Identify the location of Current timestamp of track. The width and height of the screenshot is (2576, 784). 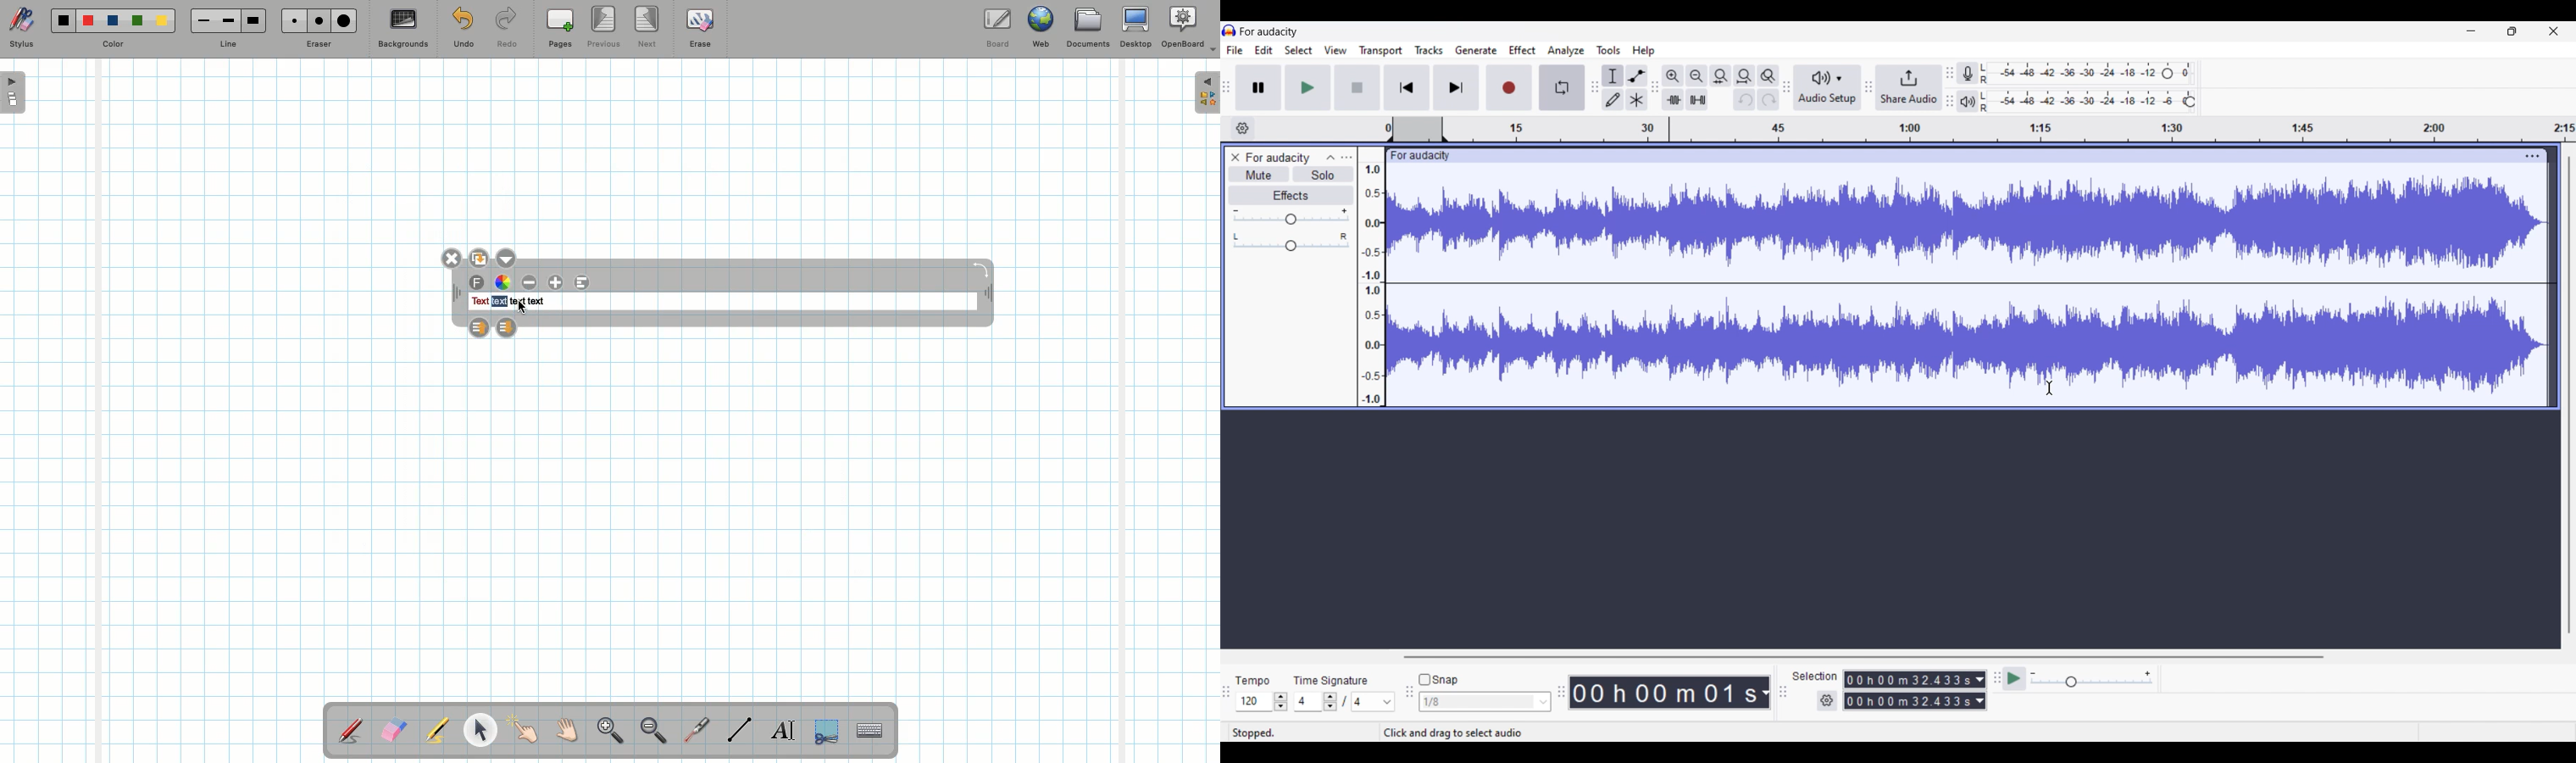
(1664, 692).